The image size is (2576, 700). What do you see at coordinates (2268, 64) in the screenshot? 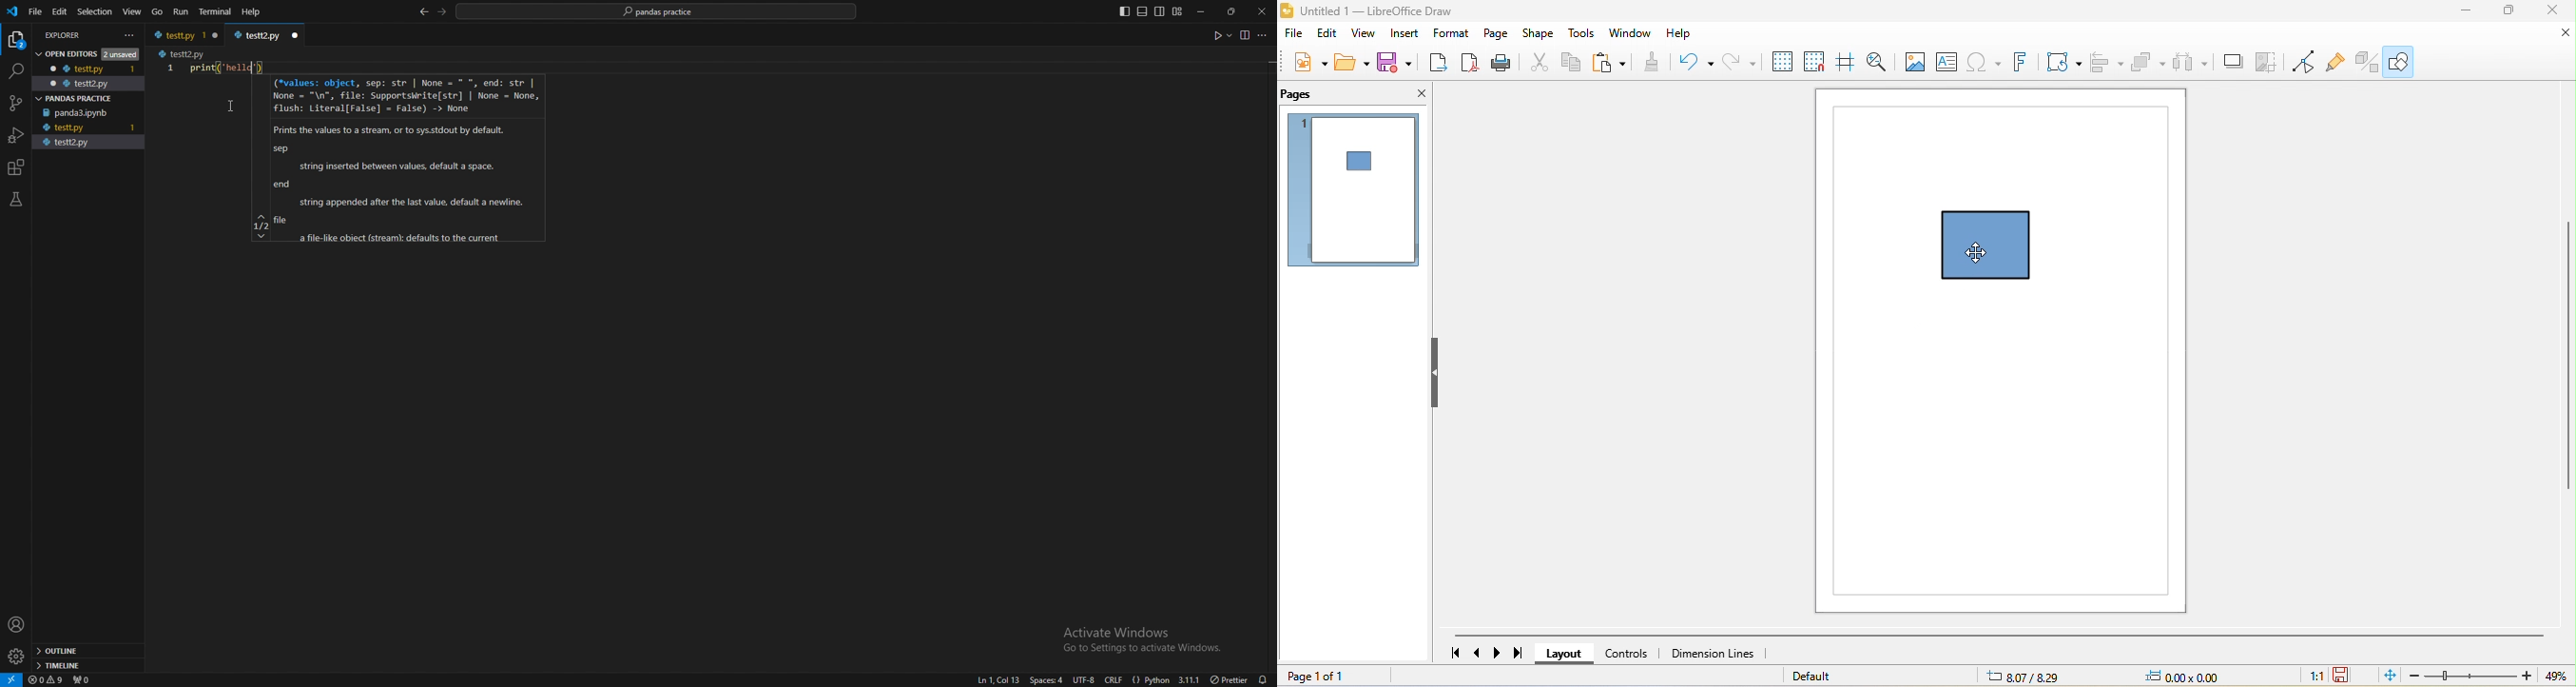
I see `crop image` at bounding box center [2268, 64].